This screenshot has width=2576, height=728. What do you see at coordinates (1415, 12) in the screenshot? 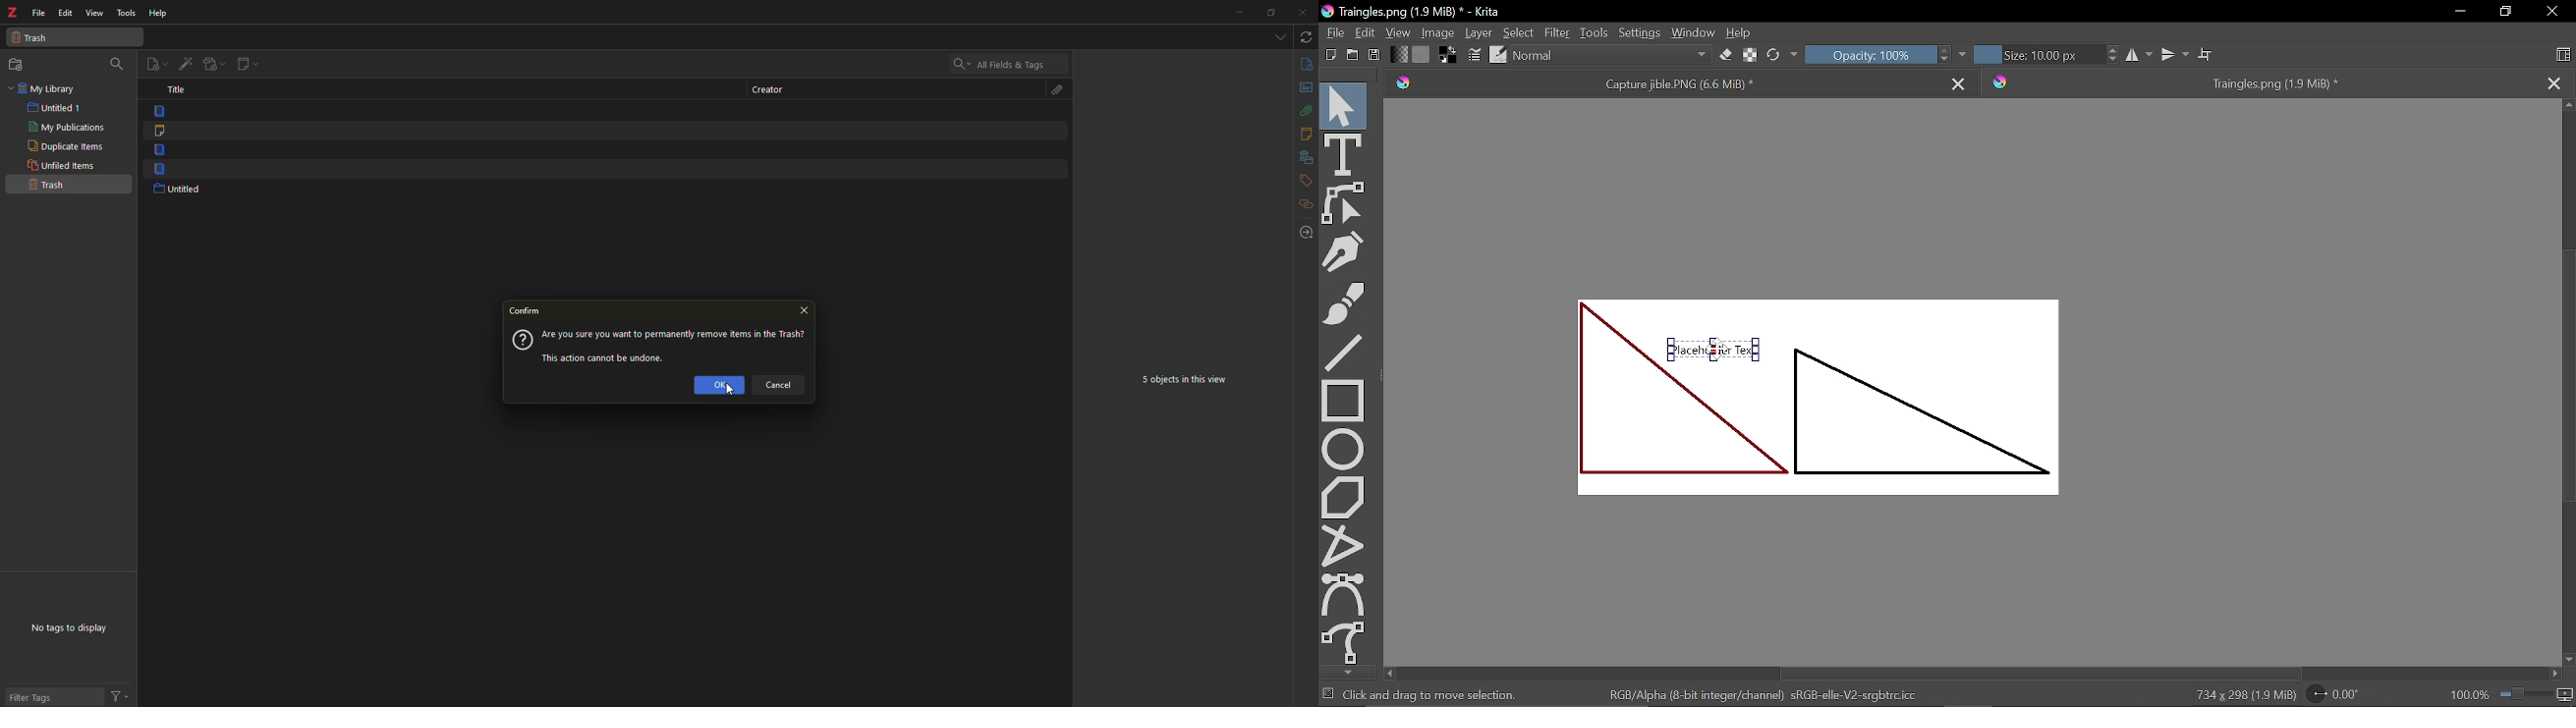
I see `Traingles.png (1.9 MiB) * - Krita` at bounding box center [1415, 12].